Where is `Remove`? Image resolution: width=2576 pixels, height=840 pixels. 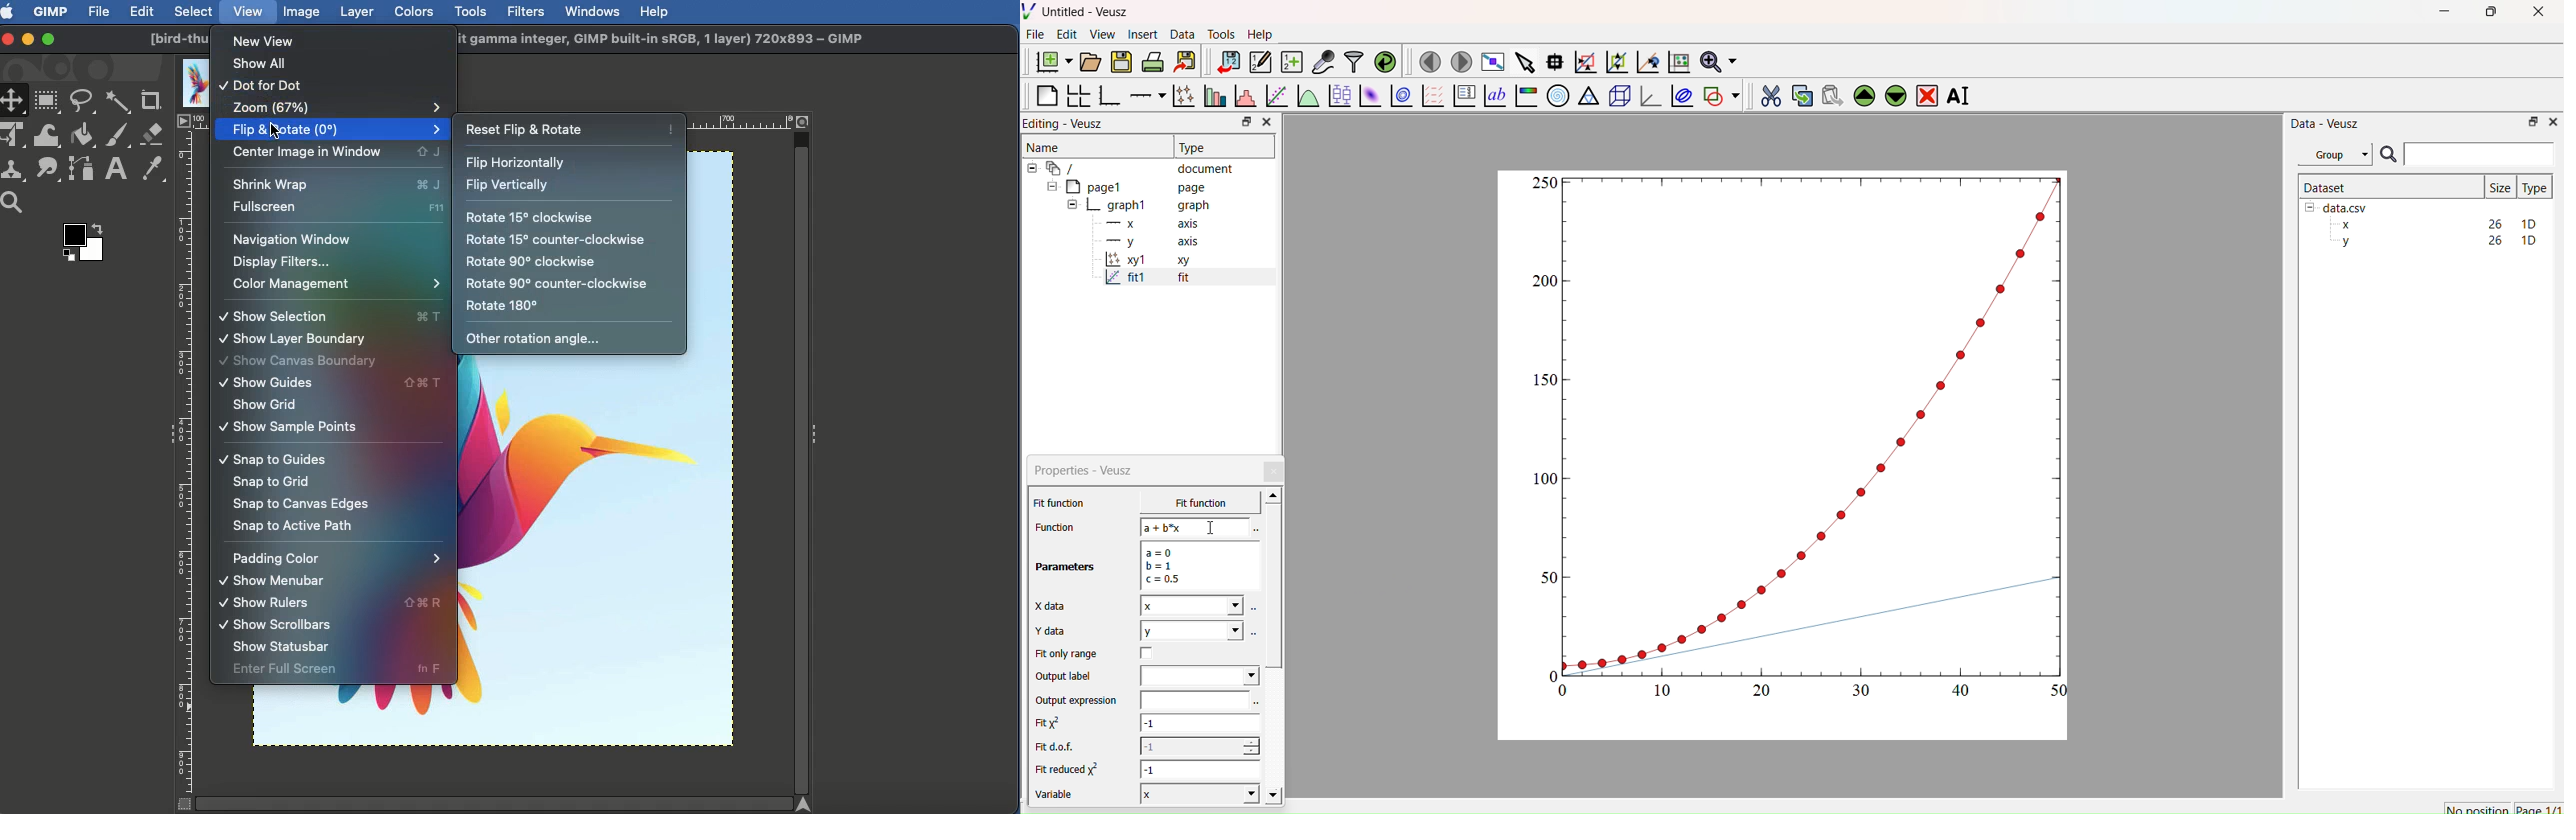 Remove is located at coordinates (1926, 94).